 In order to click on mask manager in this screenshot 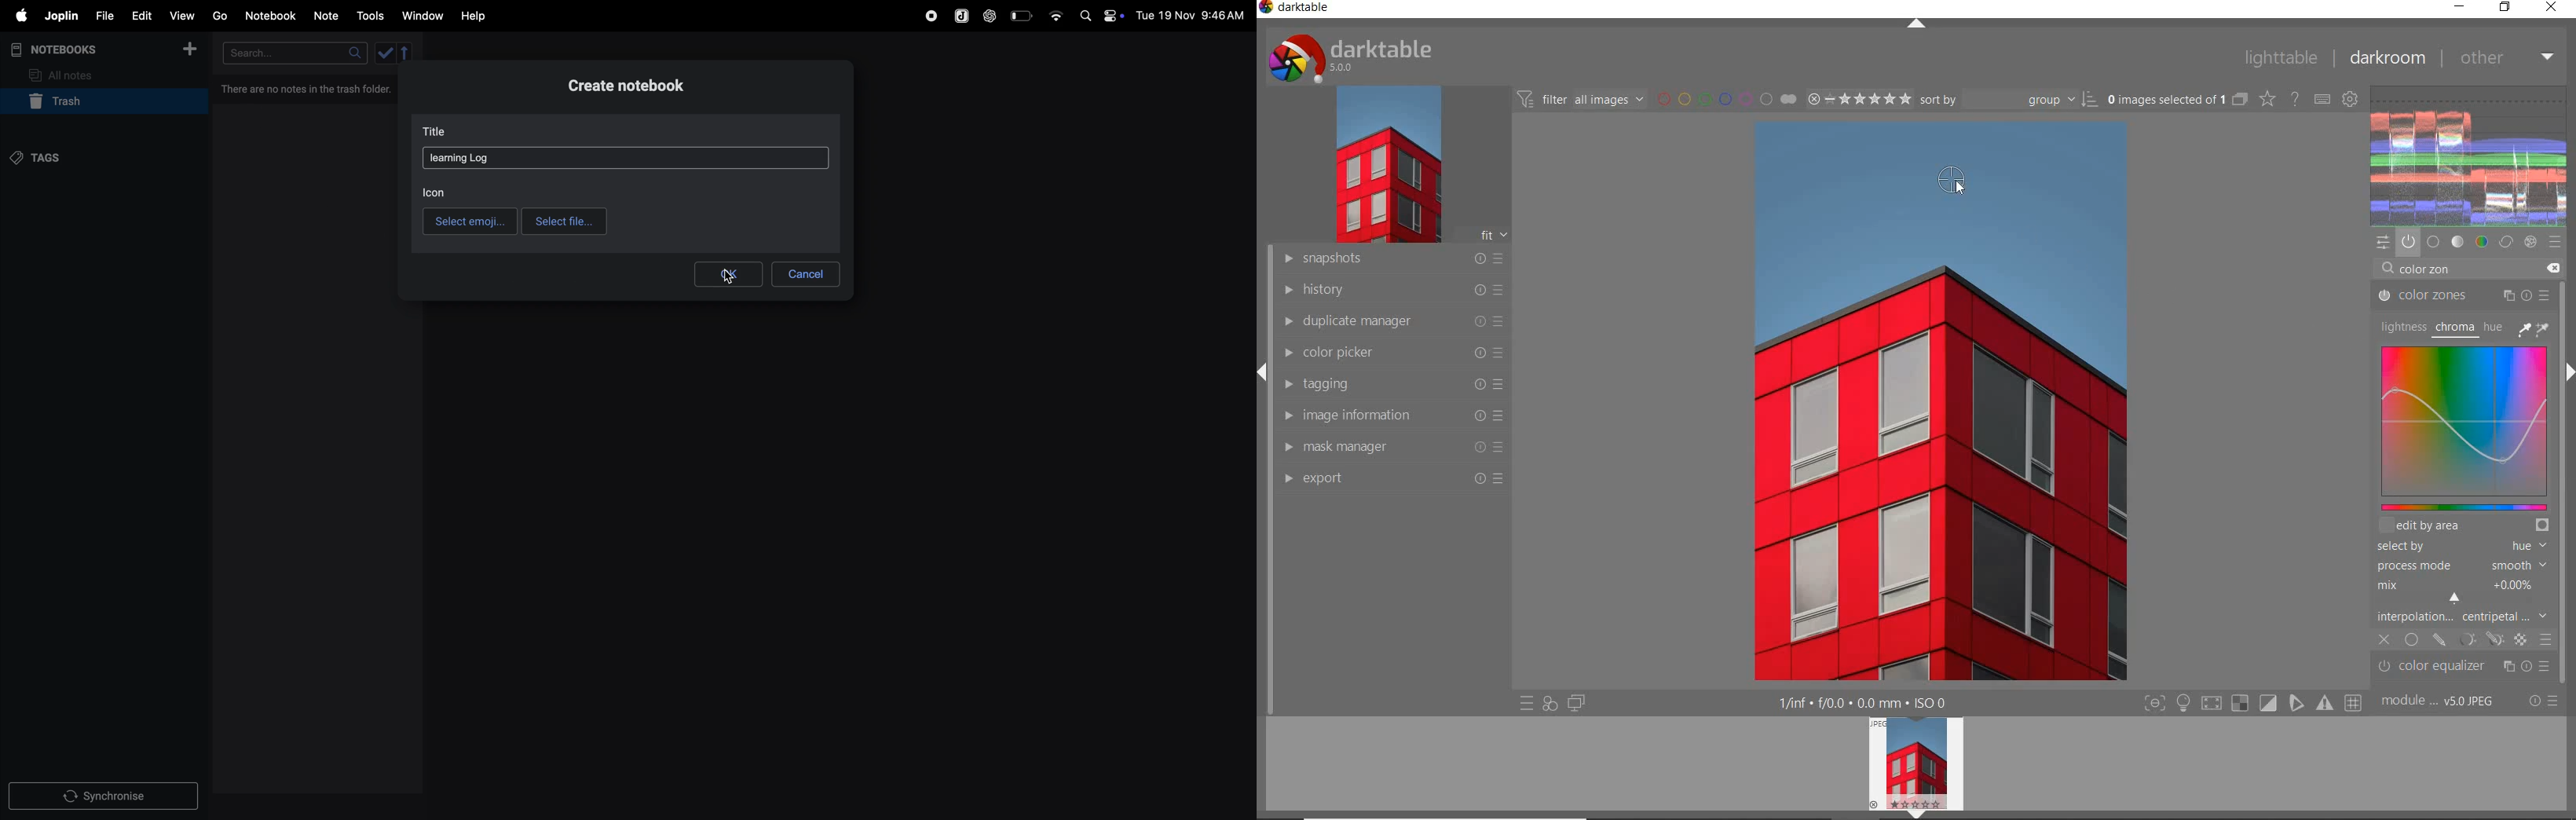, I will do `click(1391, 446)`.